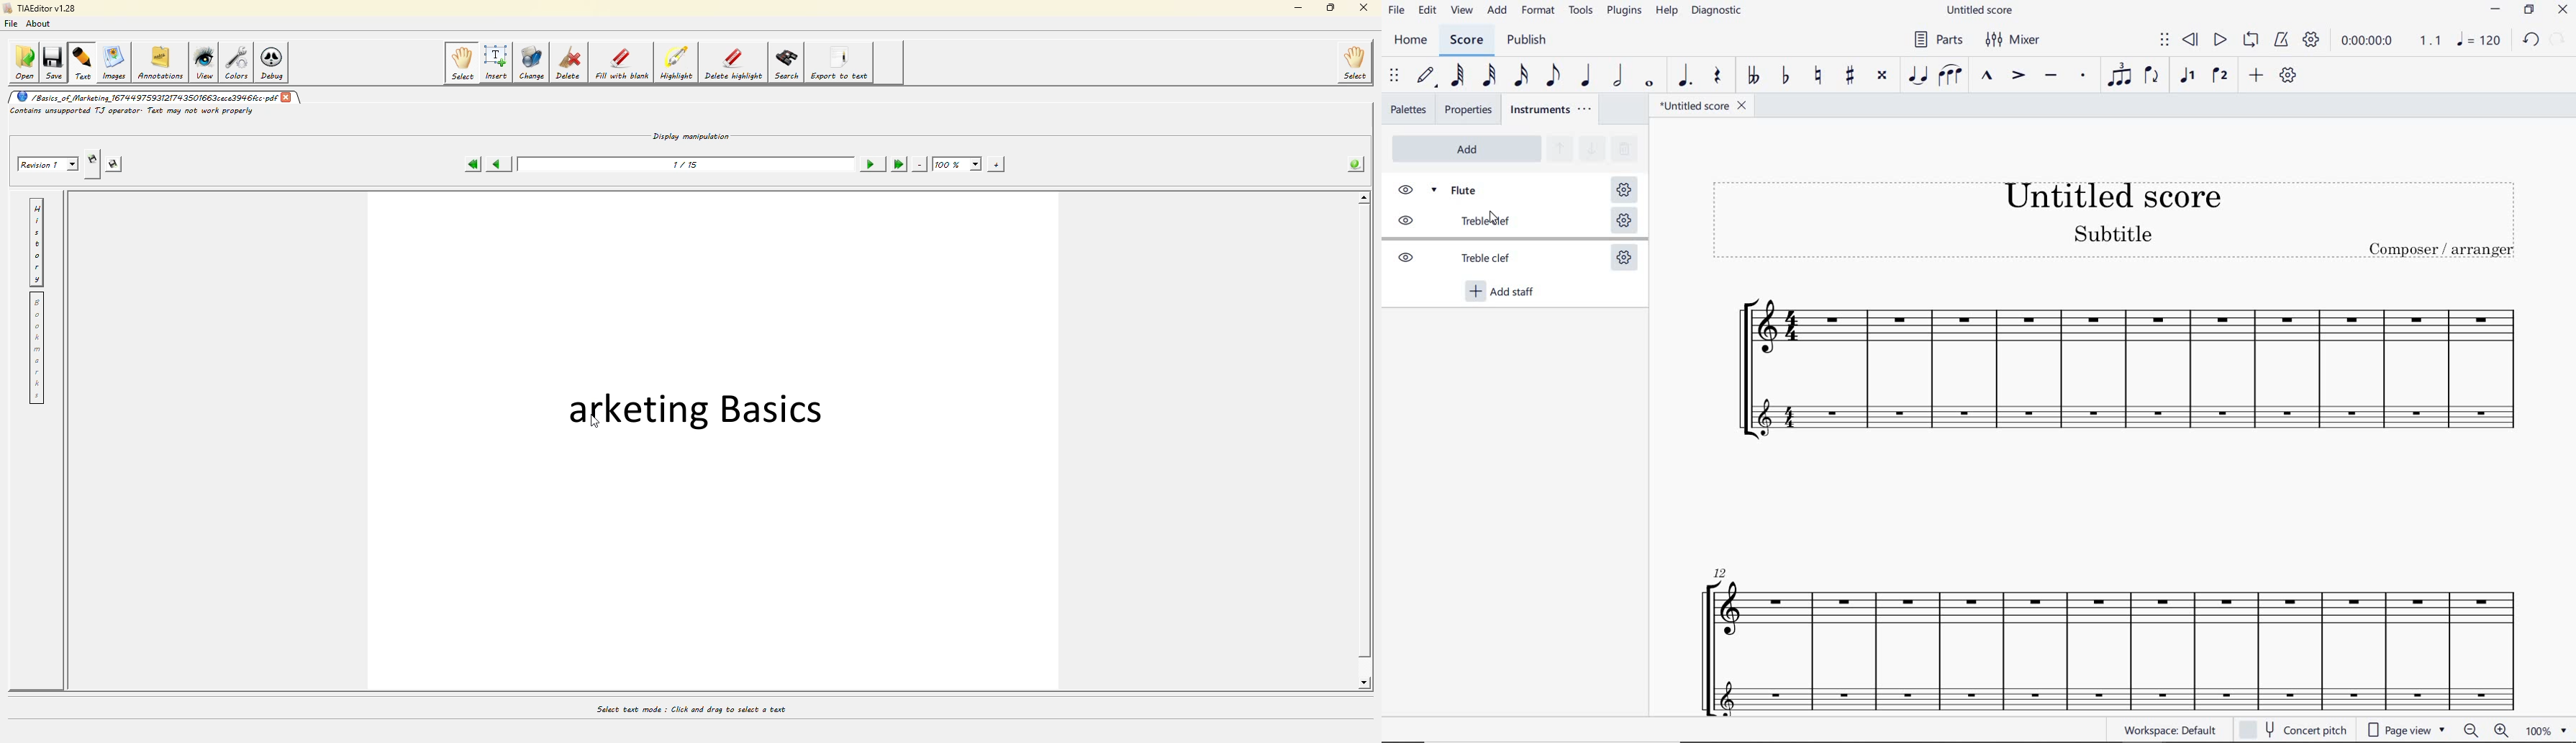  What do you see at coordinates (93, 155) in the screenshot?
I see `creates new revisio` at bounding box center [93, 155].